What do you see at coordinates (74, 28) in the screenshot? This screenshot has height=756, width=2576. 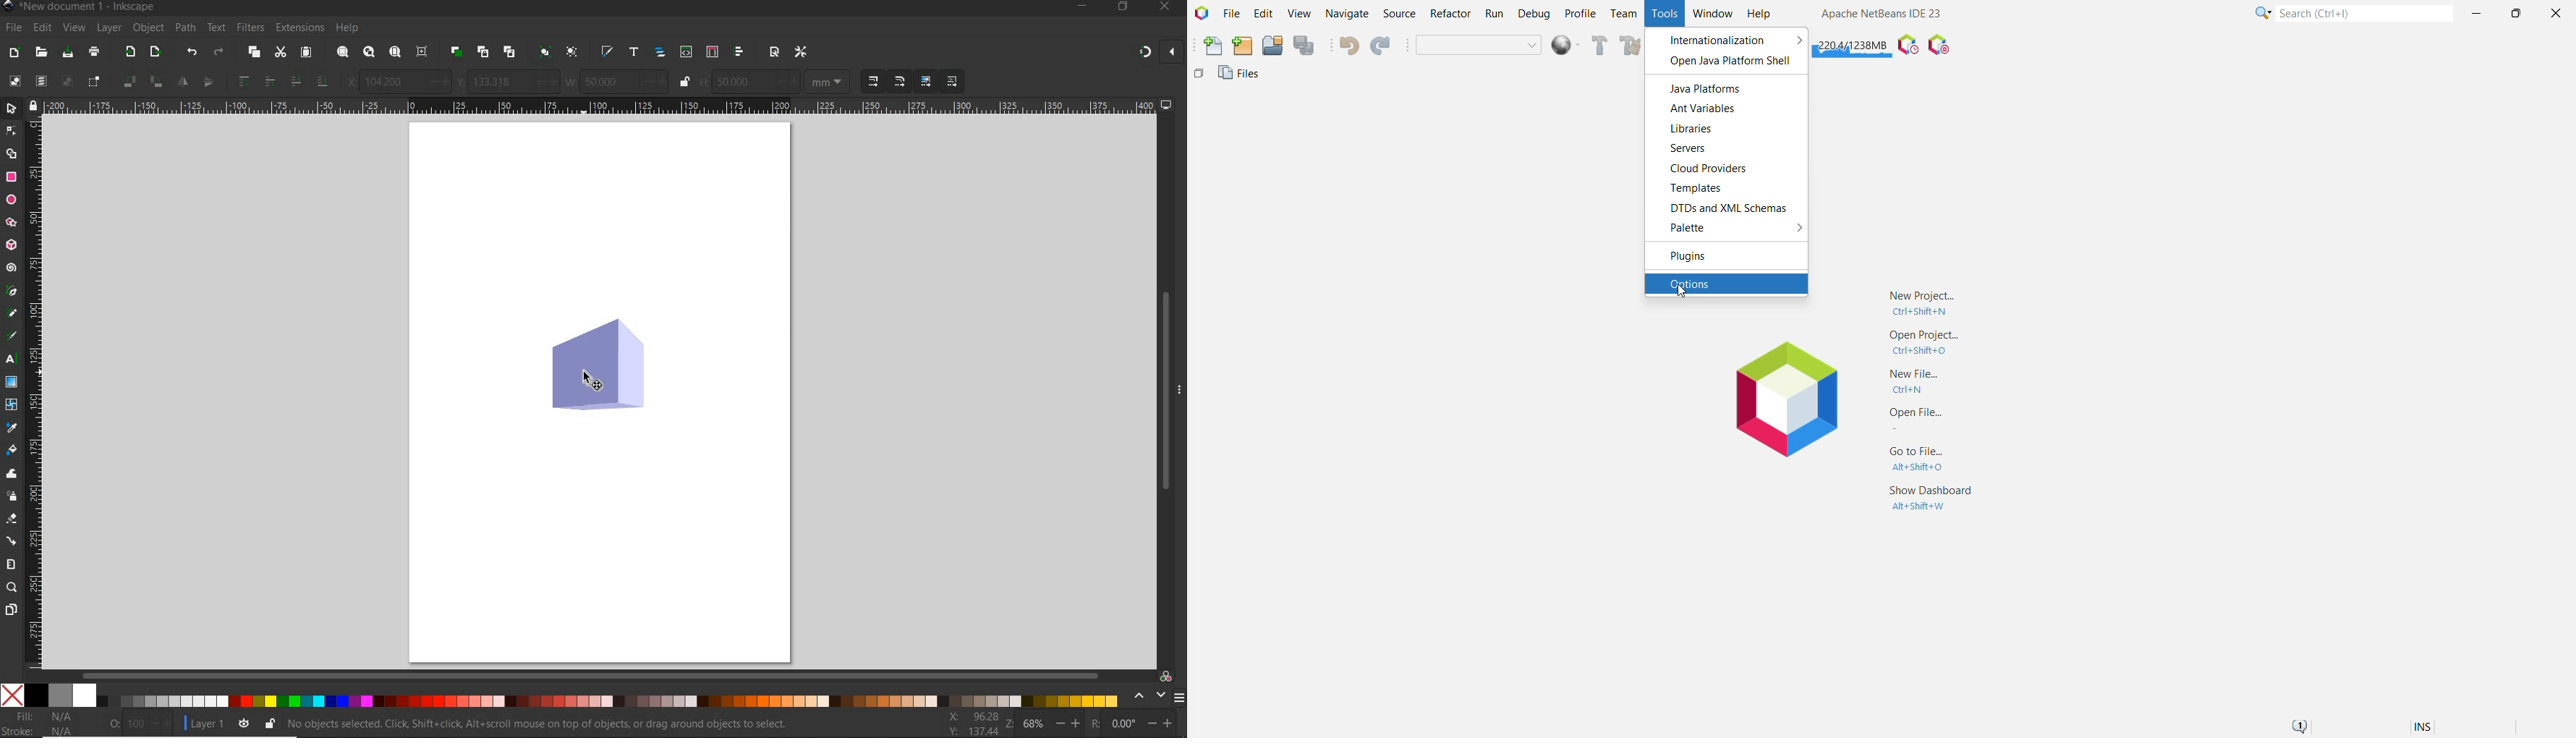 I see `view` at bounding box center [74, 28].